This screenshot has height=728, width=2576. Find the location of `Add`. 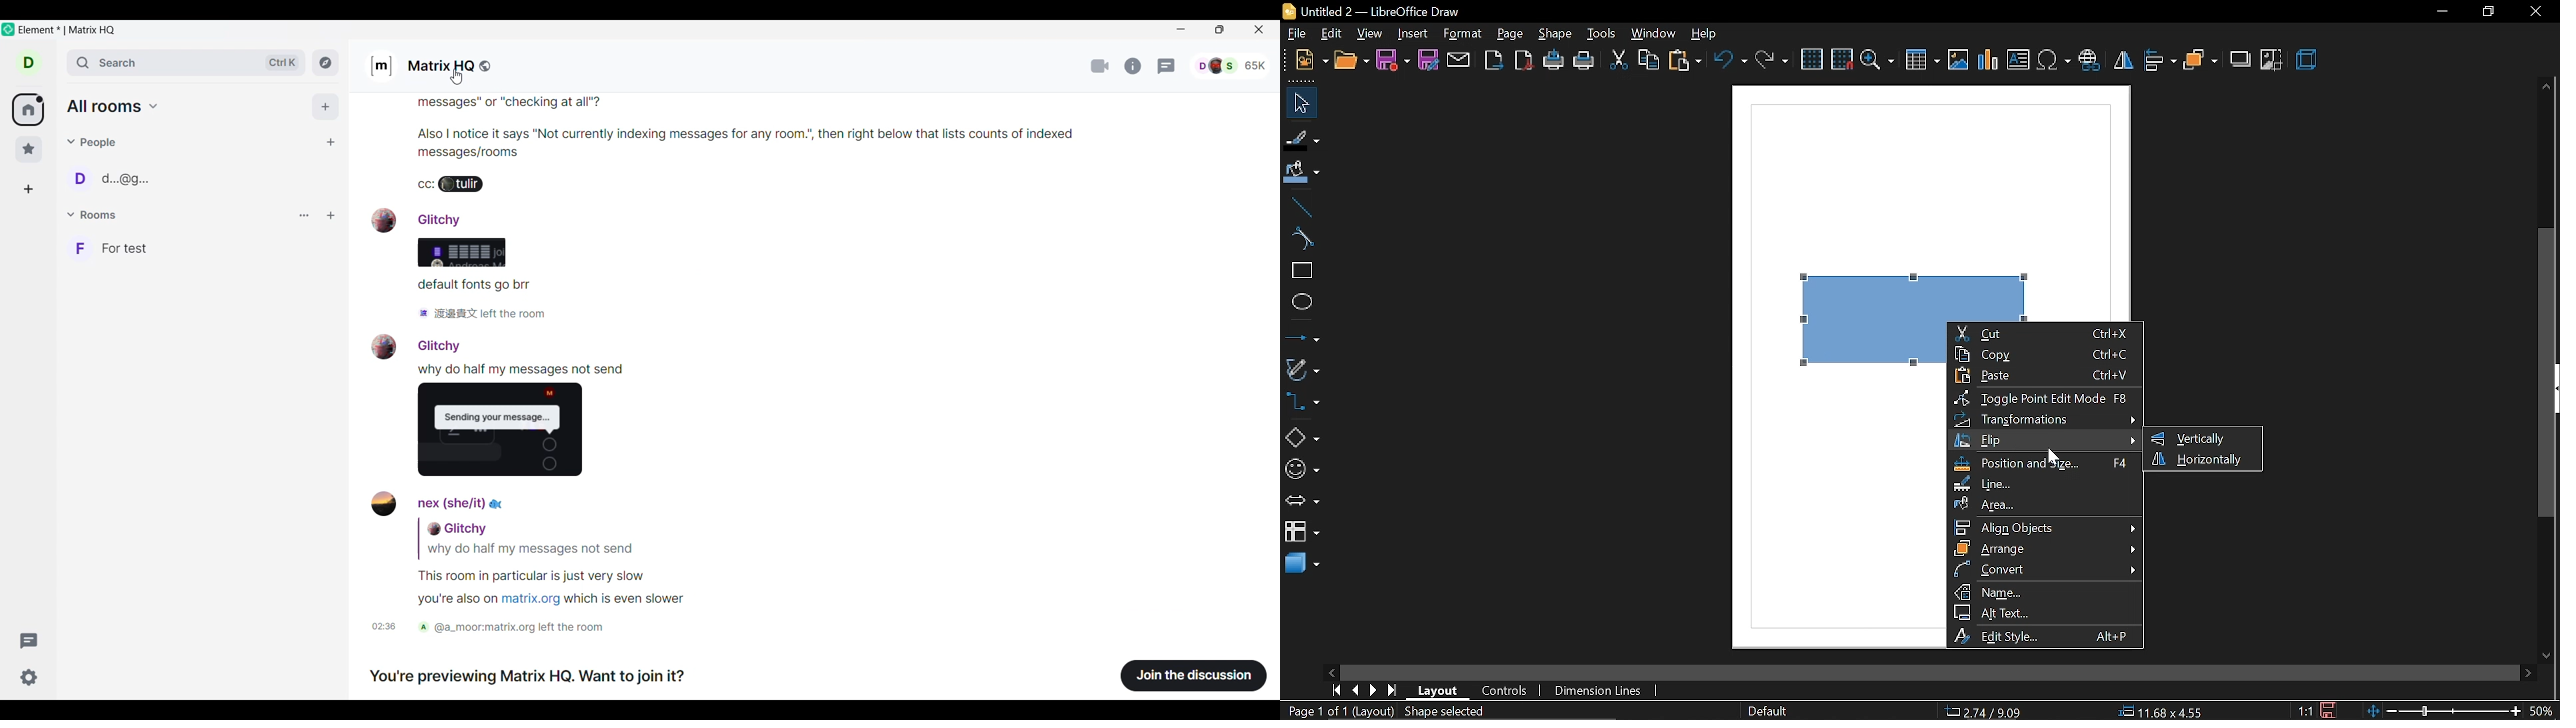

Add is located at coordinates (326, 106).